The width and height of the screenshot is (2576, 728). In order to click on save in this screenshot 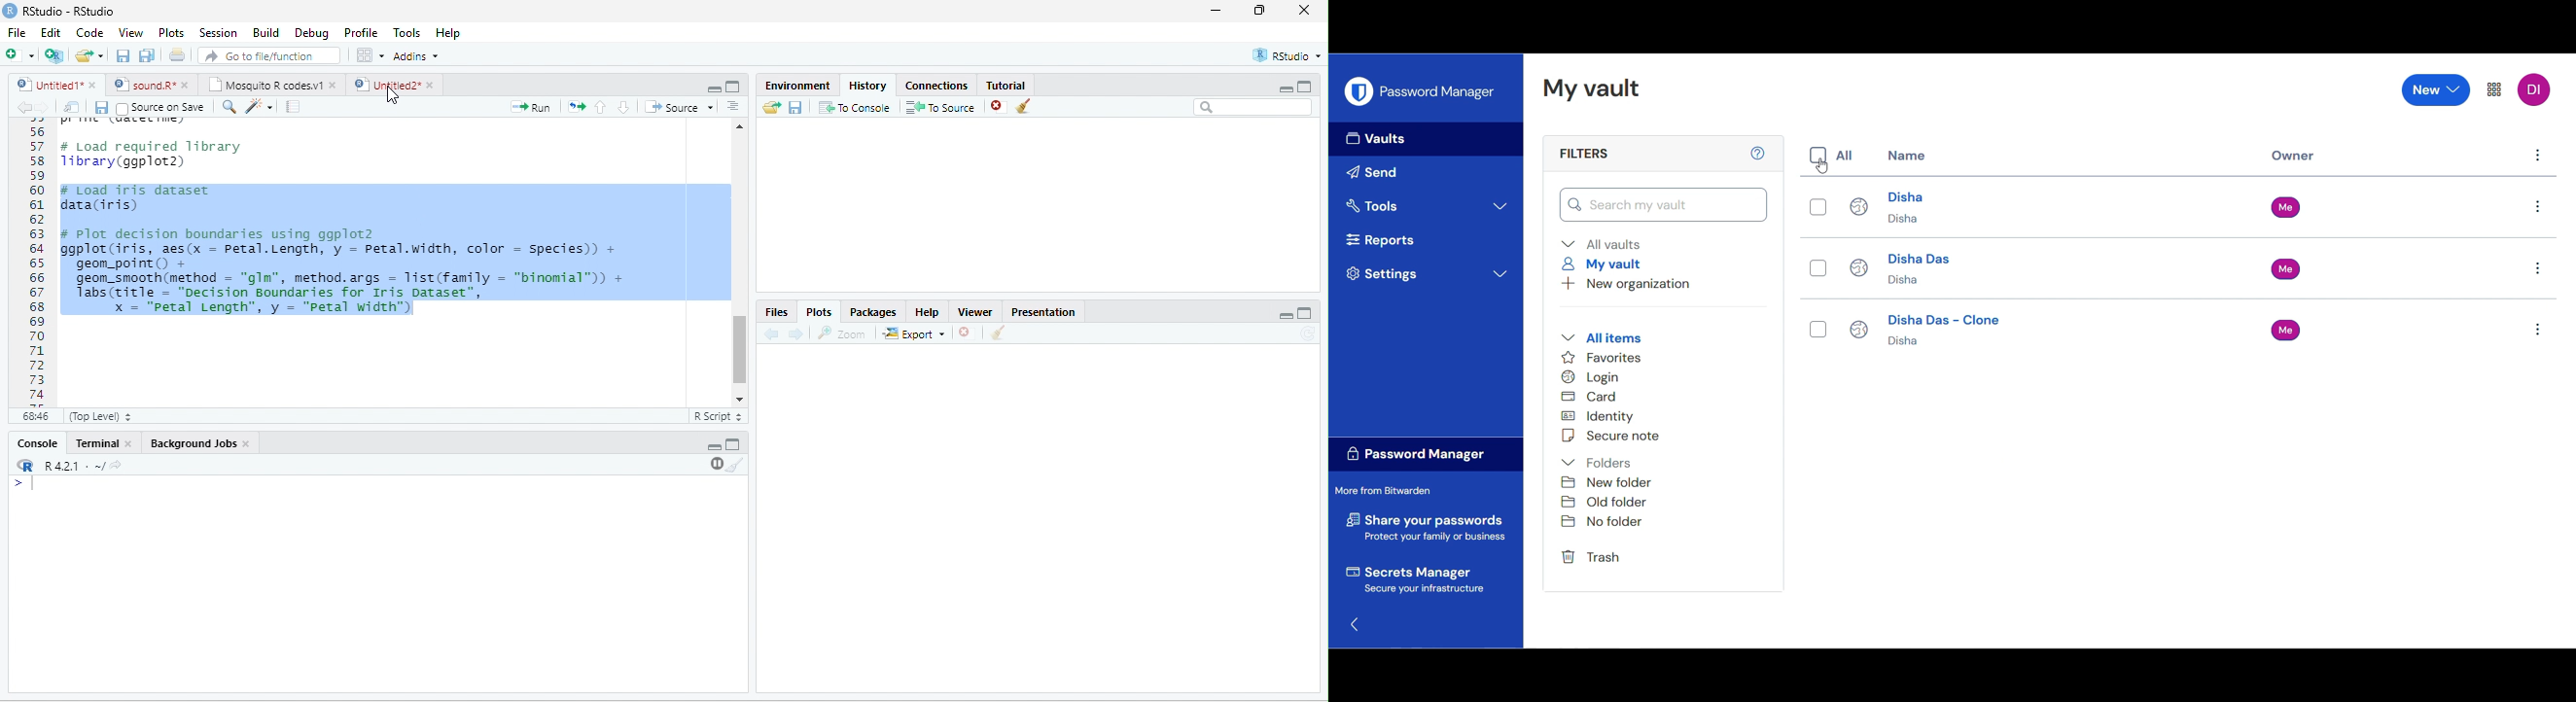, I will do `click(794, 108)`.